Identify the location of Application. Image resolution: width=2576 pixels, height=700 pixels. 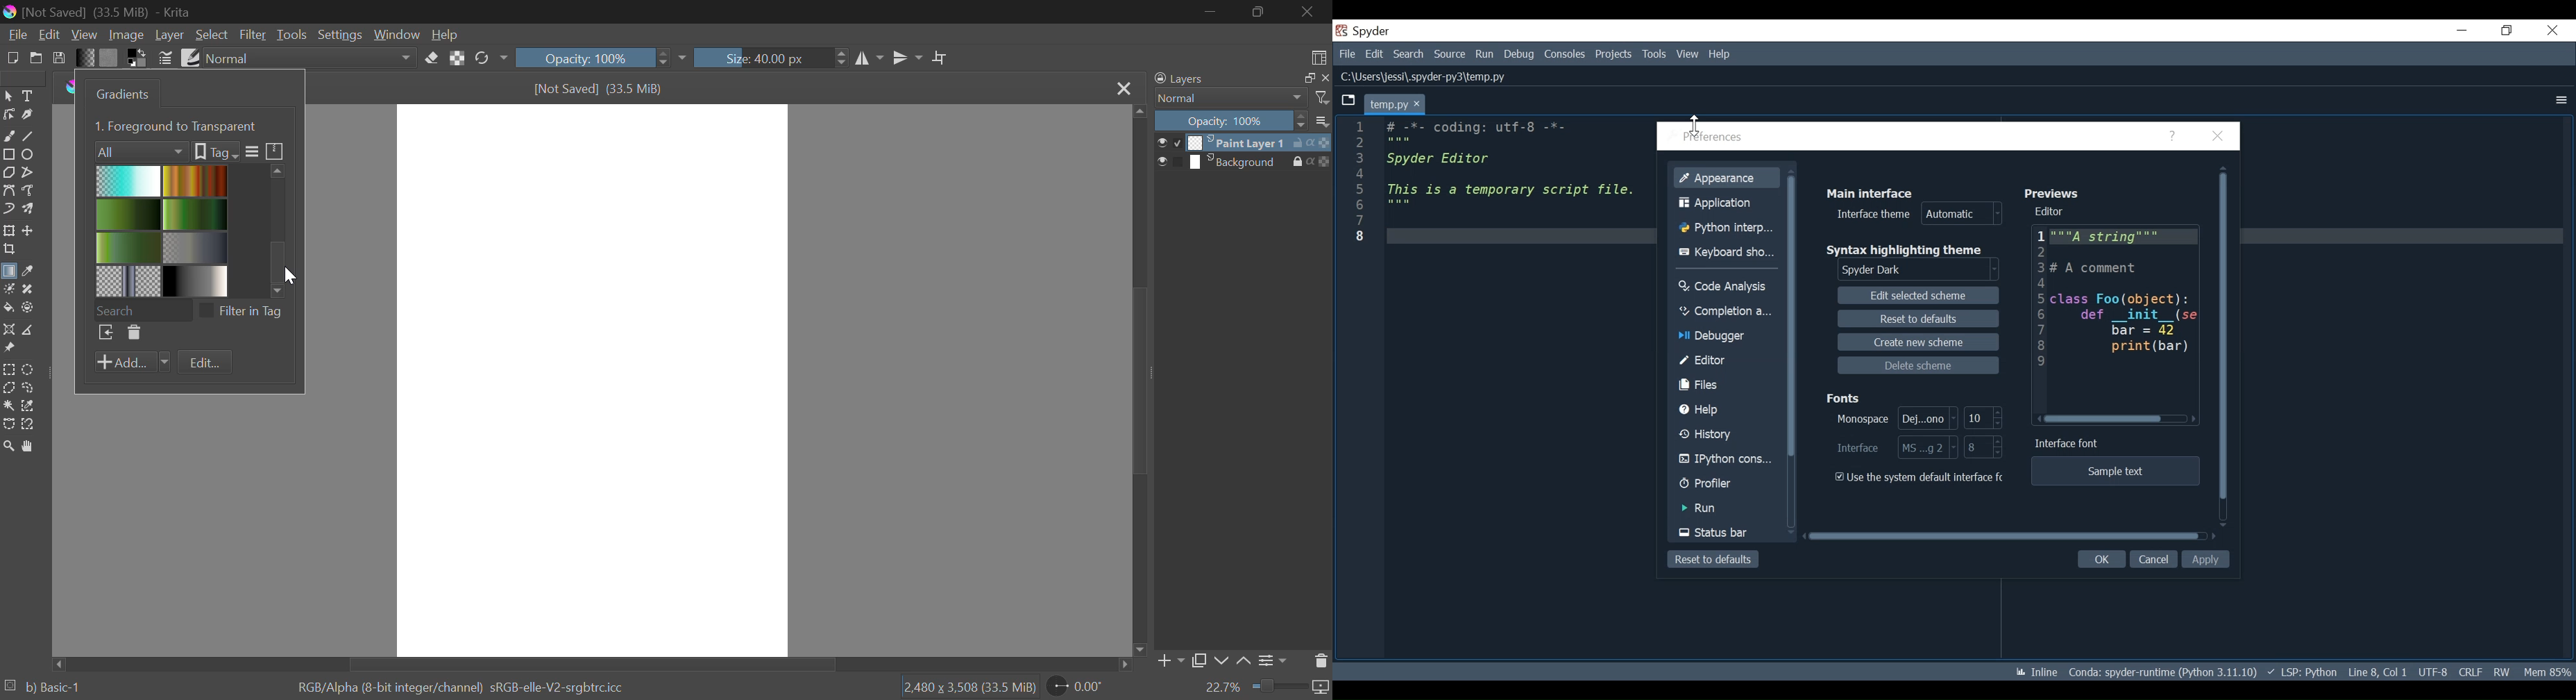
(1724, 204).